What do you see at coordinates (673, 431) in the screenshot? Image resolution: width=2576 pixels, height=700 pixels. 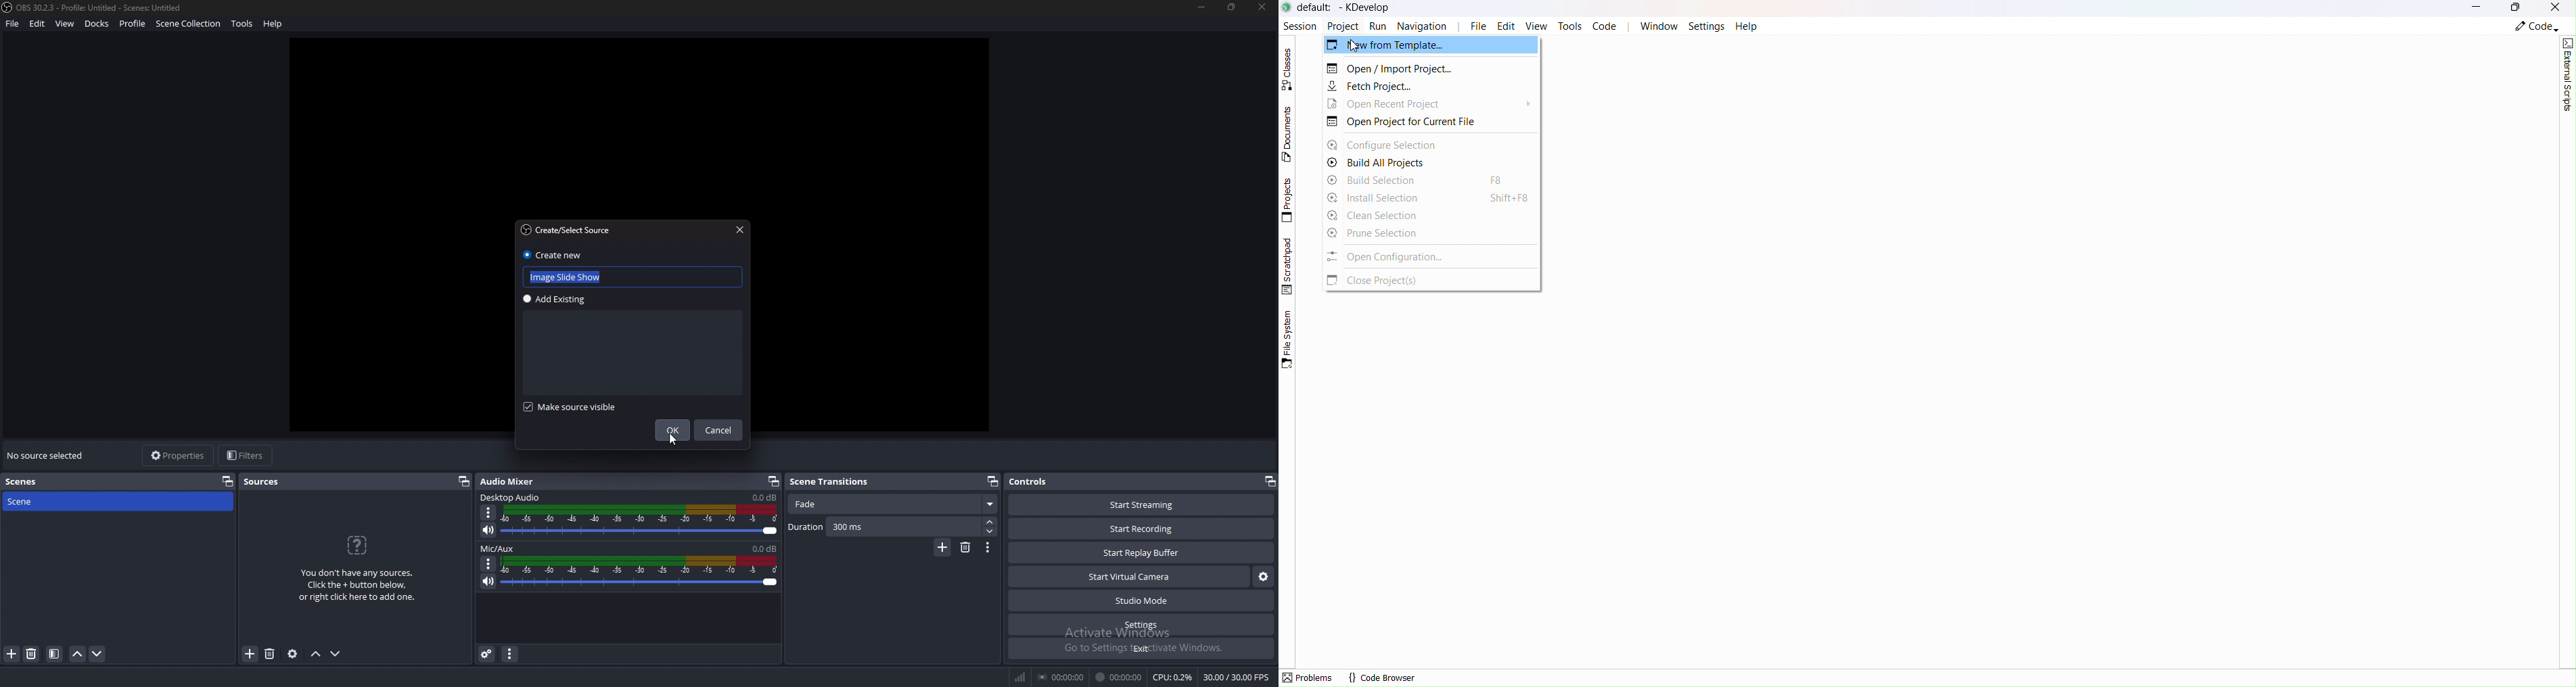 I see `ok` at bounding box center [673, 431].